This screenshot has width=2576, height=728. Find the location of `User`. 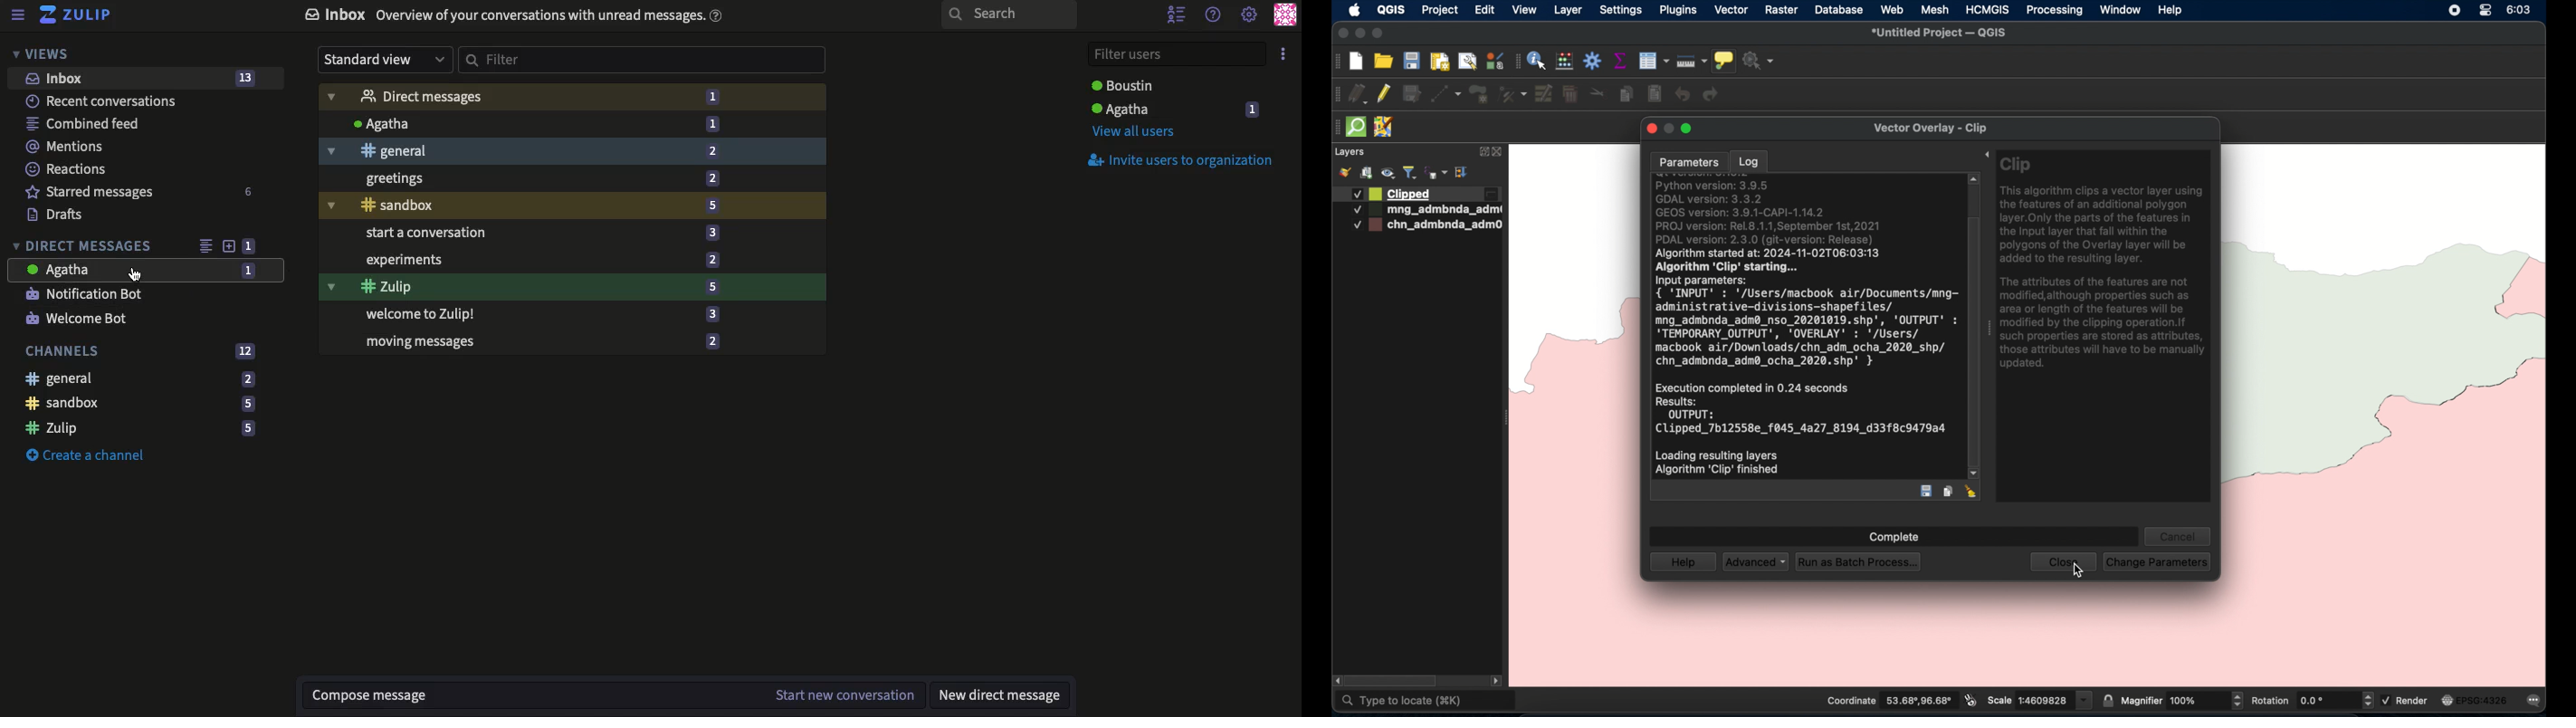

User is located at coordinates (573, 123).